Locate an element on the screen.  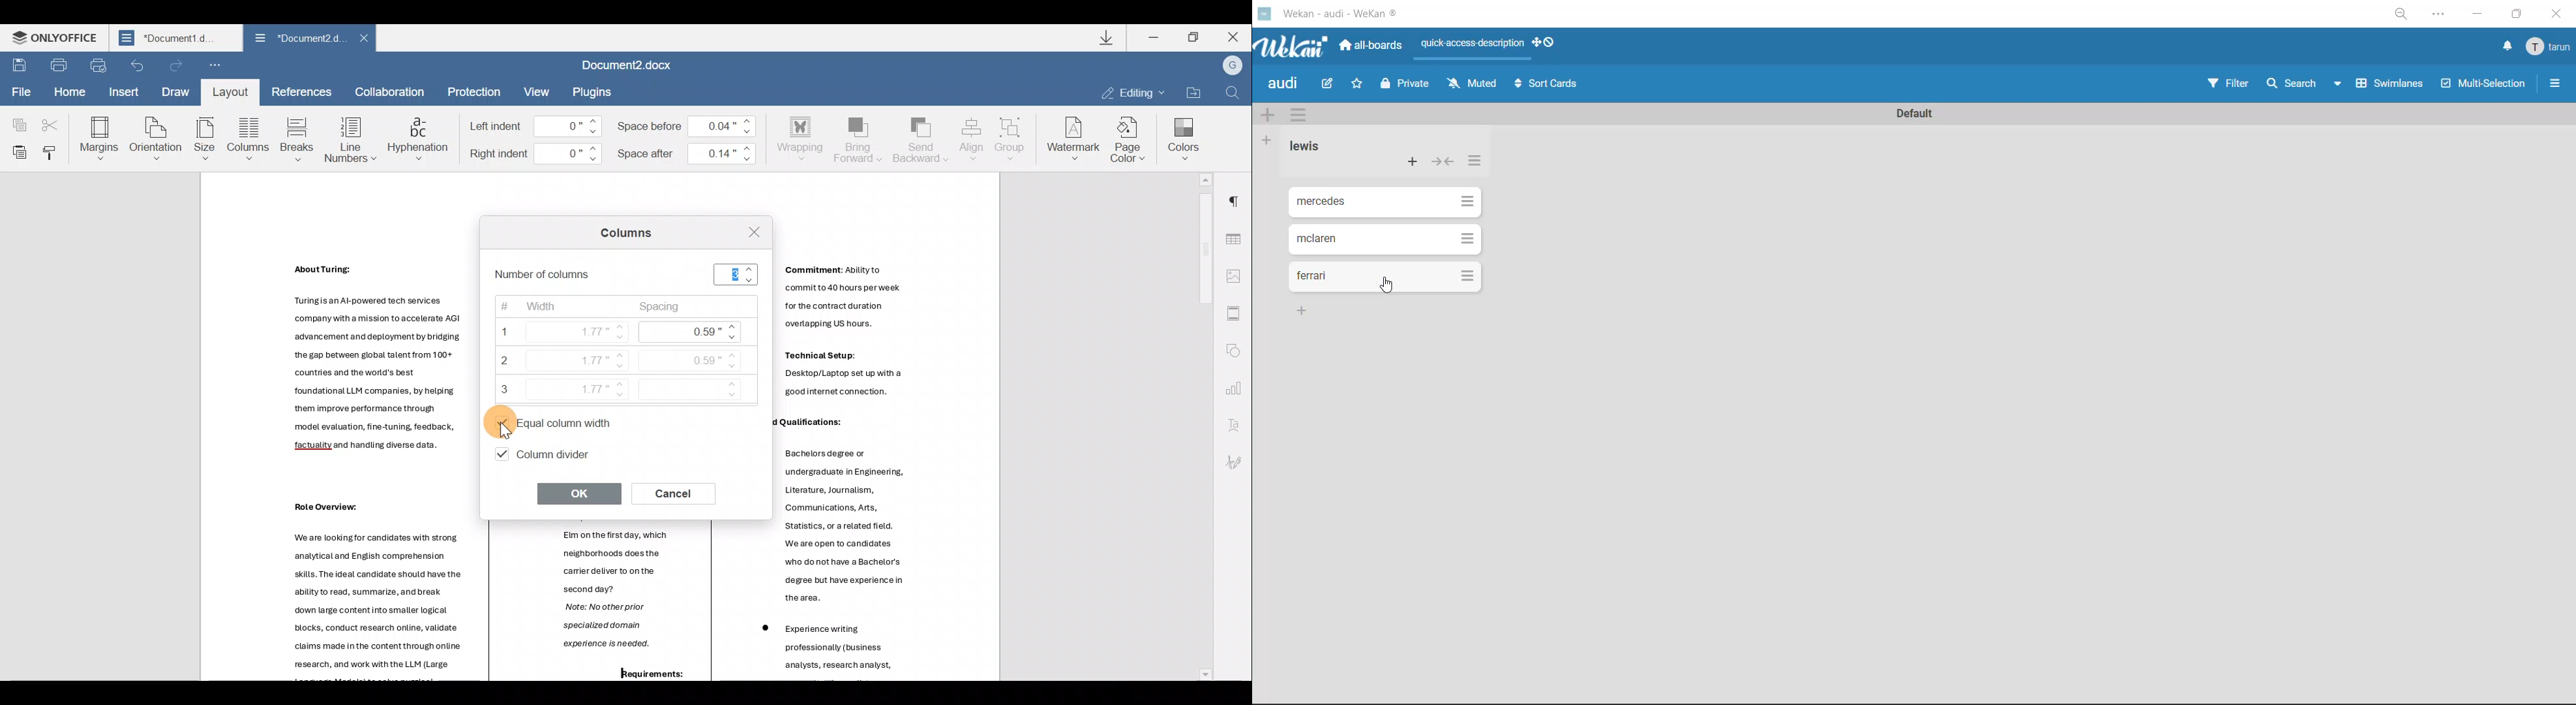
Save is located at coordinates (17, 66).